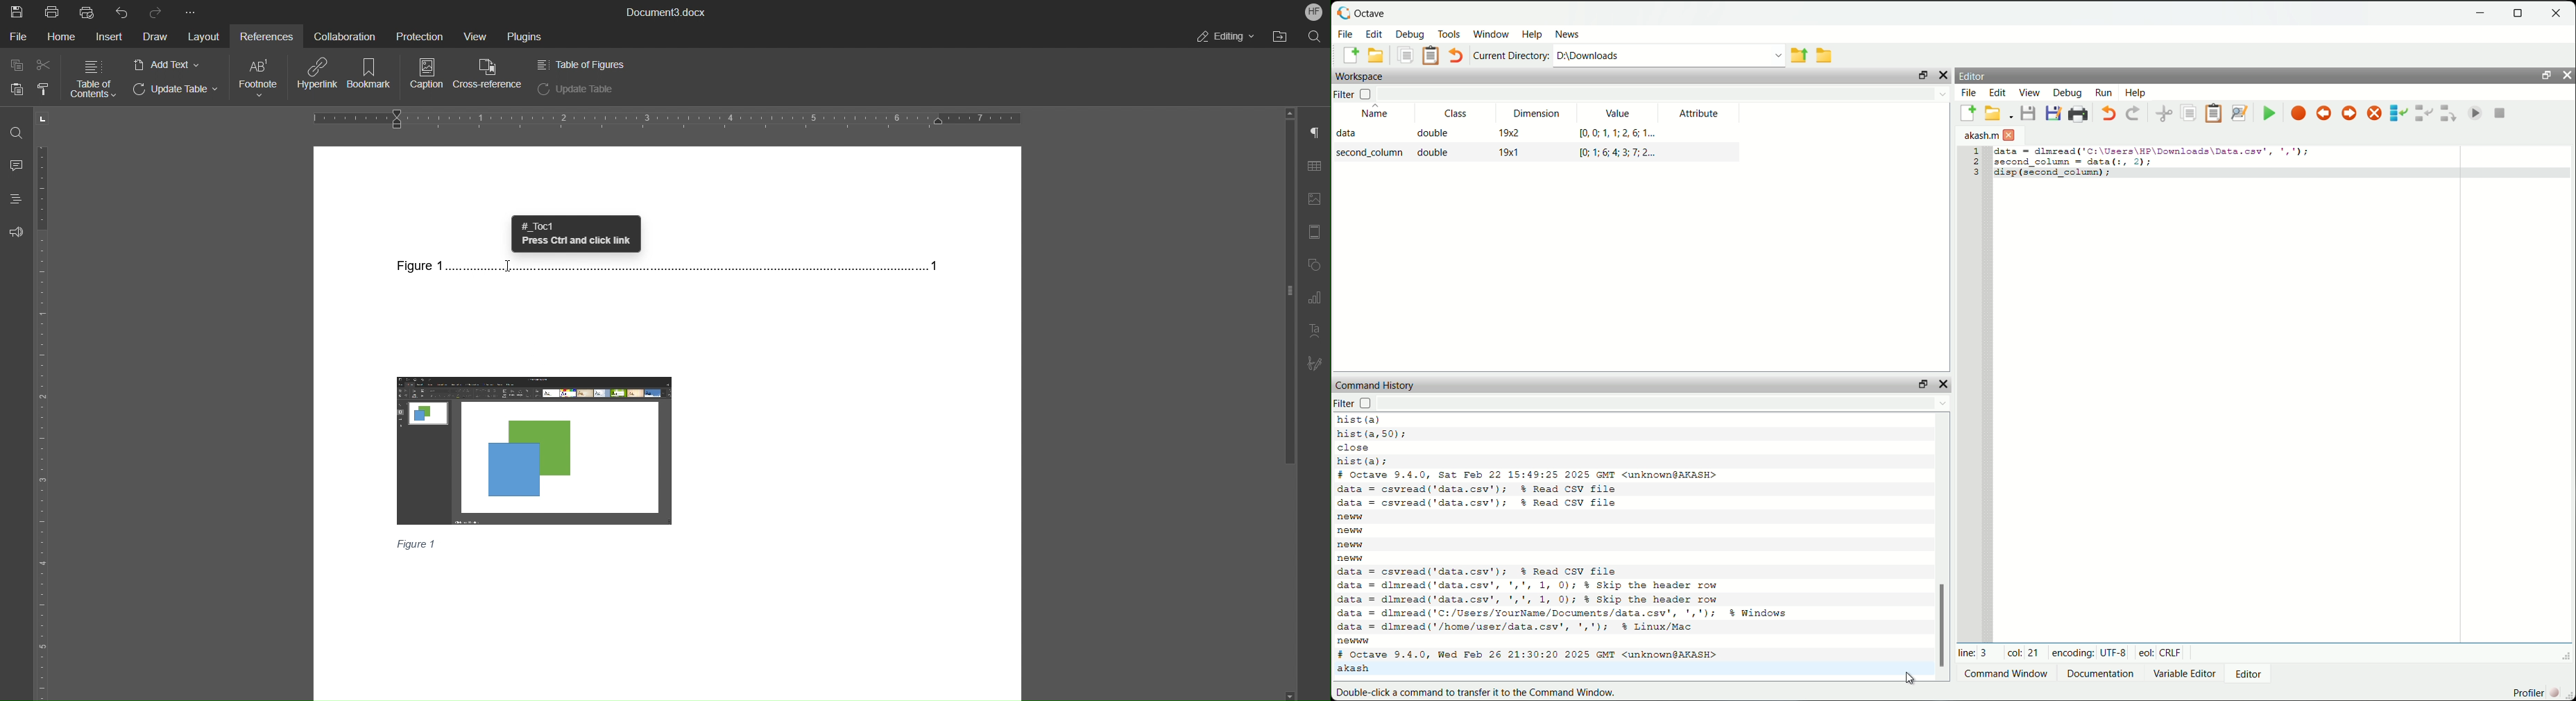  Describe the element at coordinates (2107, 116) in the screenshot. I see `undo` at that location.